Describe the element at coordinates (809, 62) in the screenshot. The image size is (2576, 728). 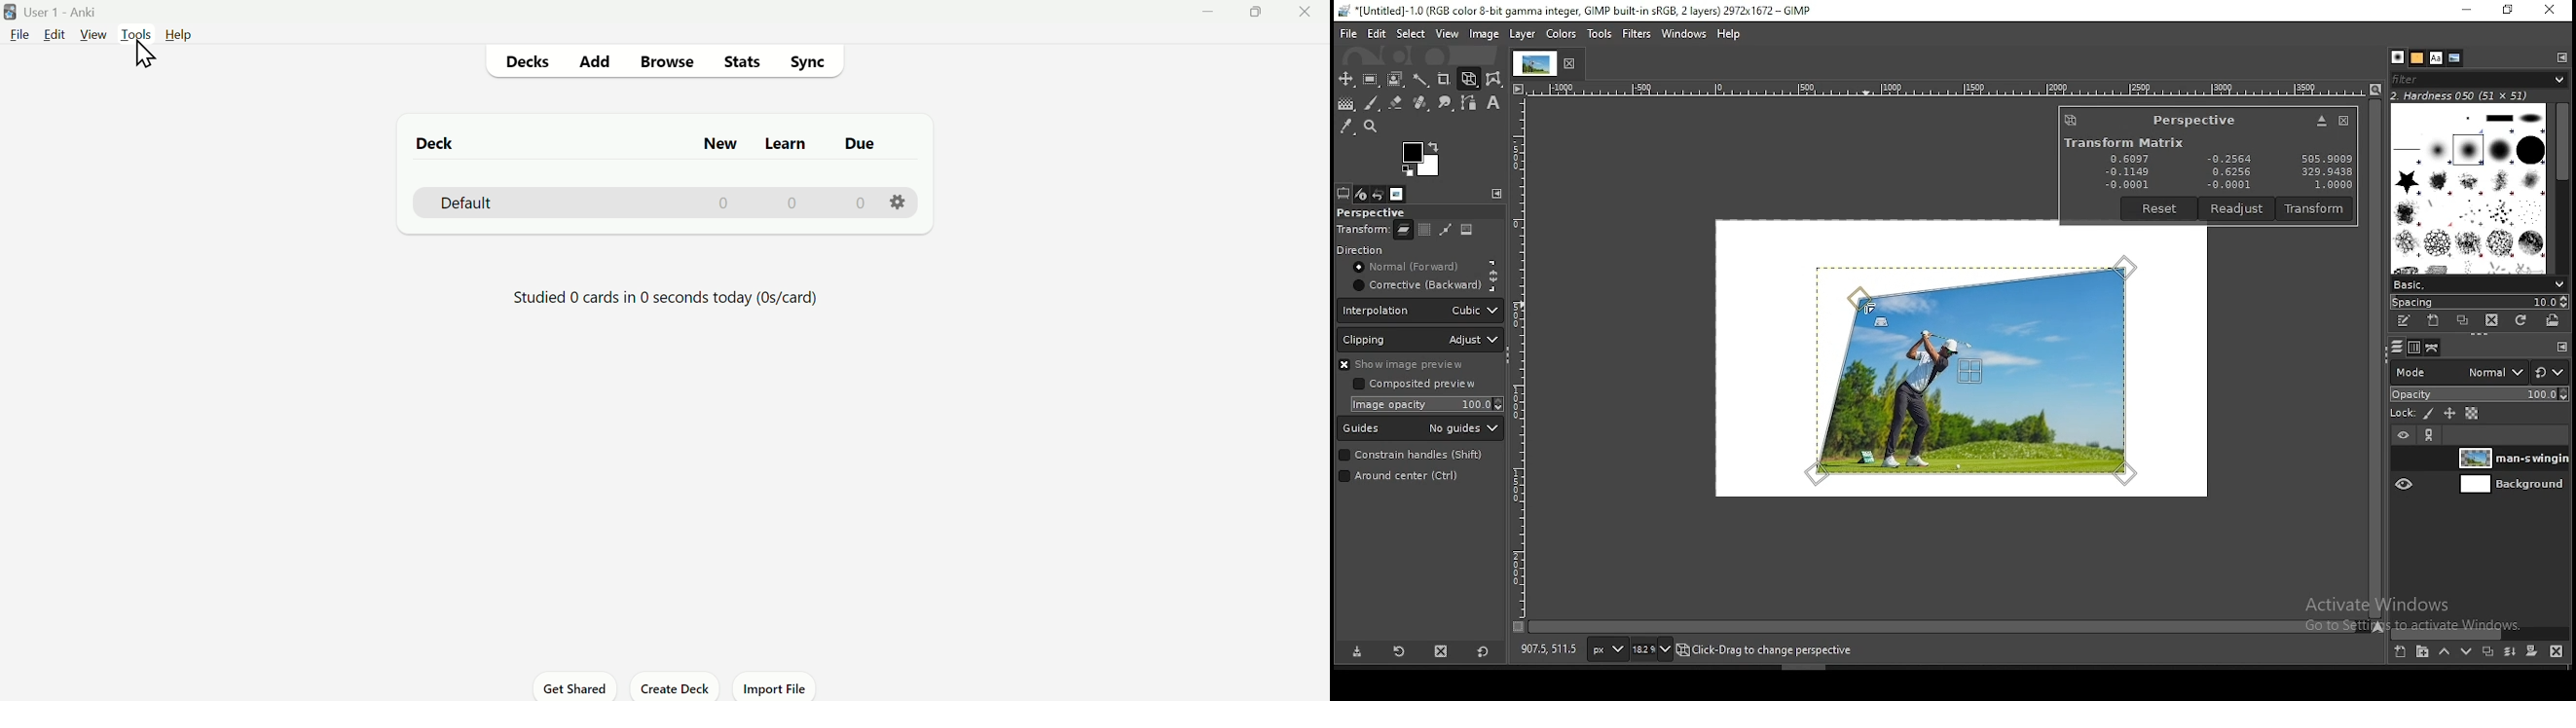
I see `Sync` at that location.